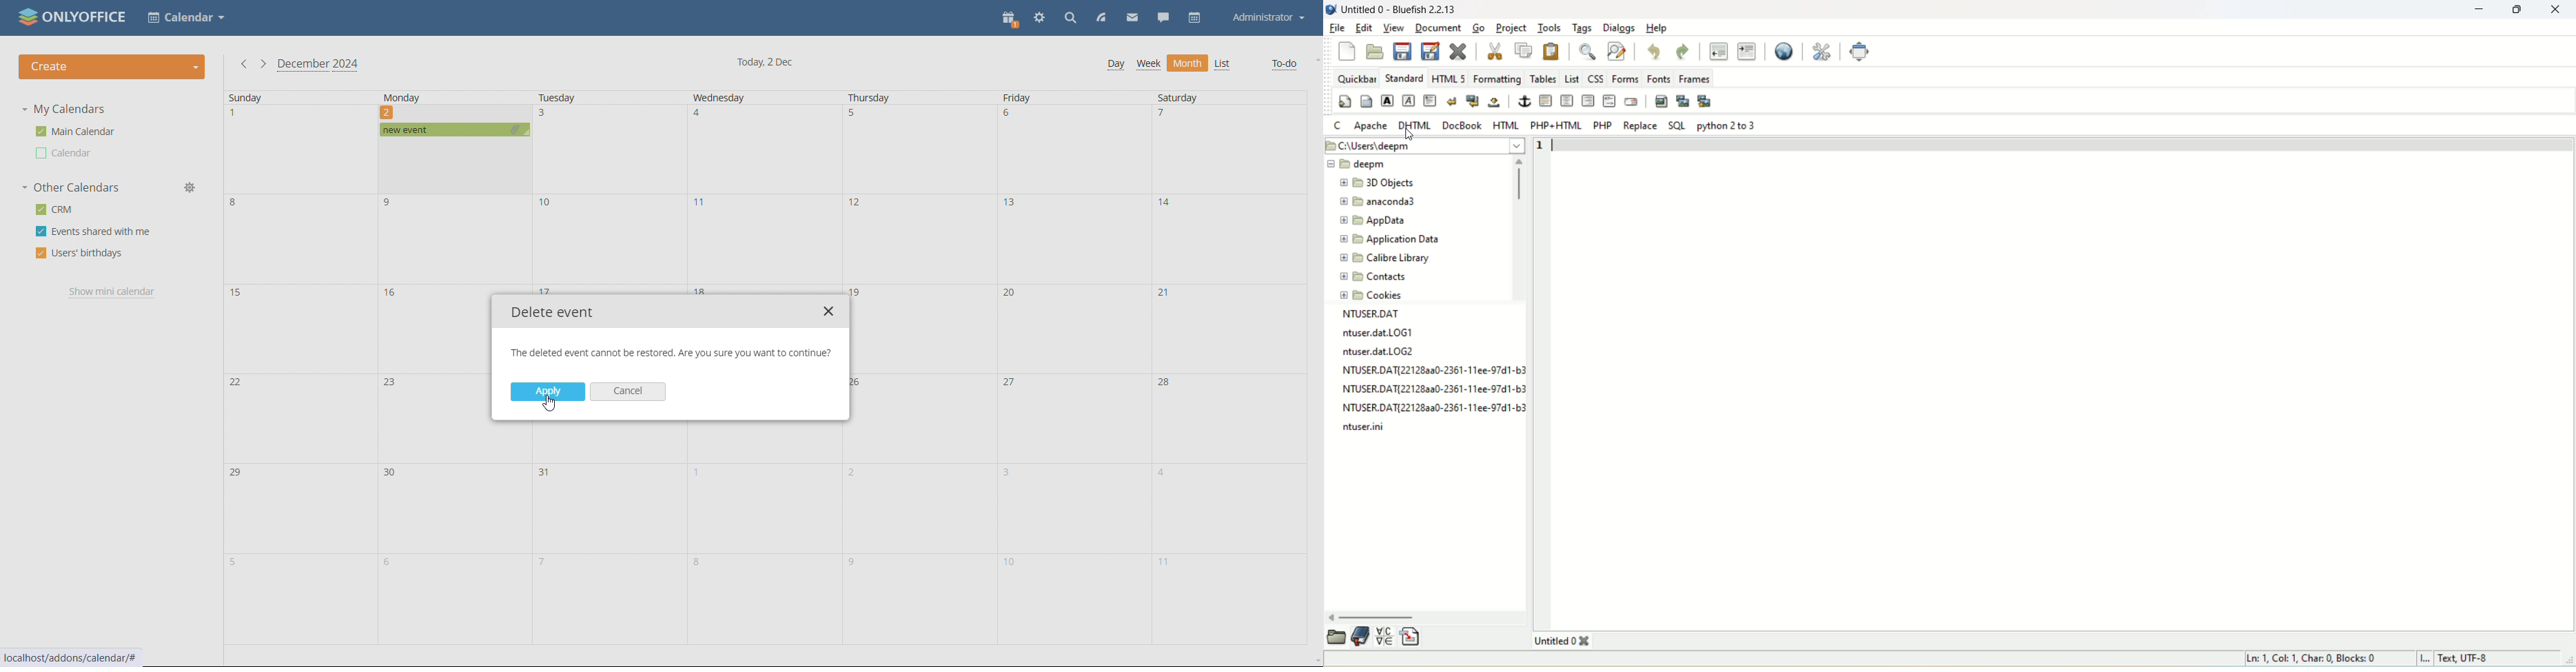  What do you see at coordinates (1661, 100) in the screenshot?
I see `insert images` at bounding box center [1661, 100].